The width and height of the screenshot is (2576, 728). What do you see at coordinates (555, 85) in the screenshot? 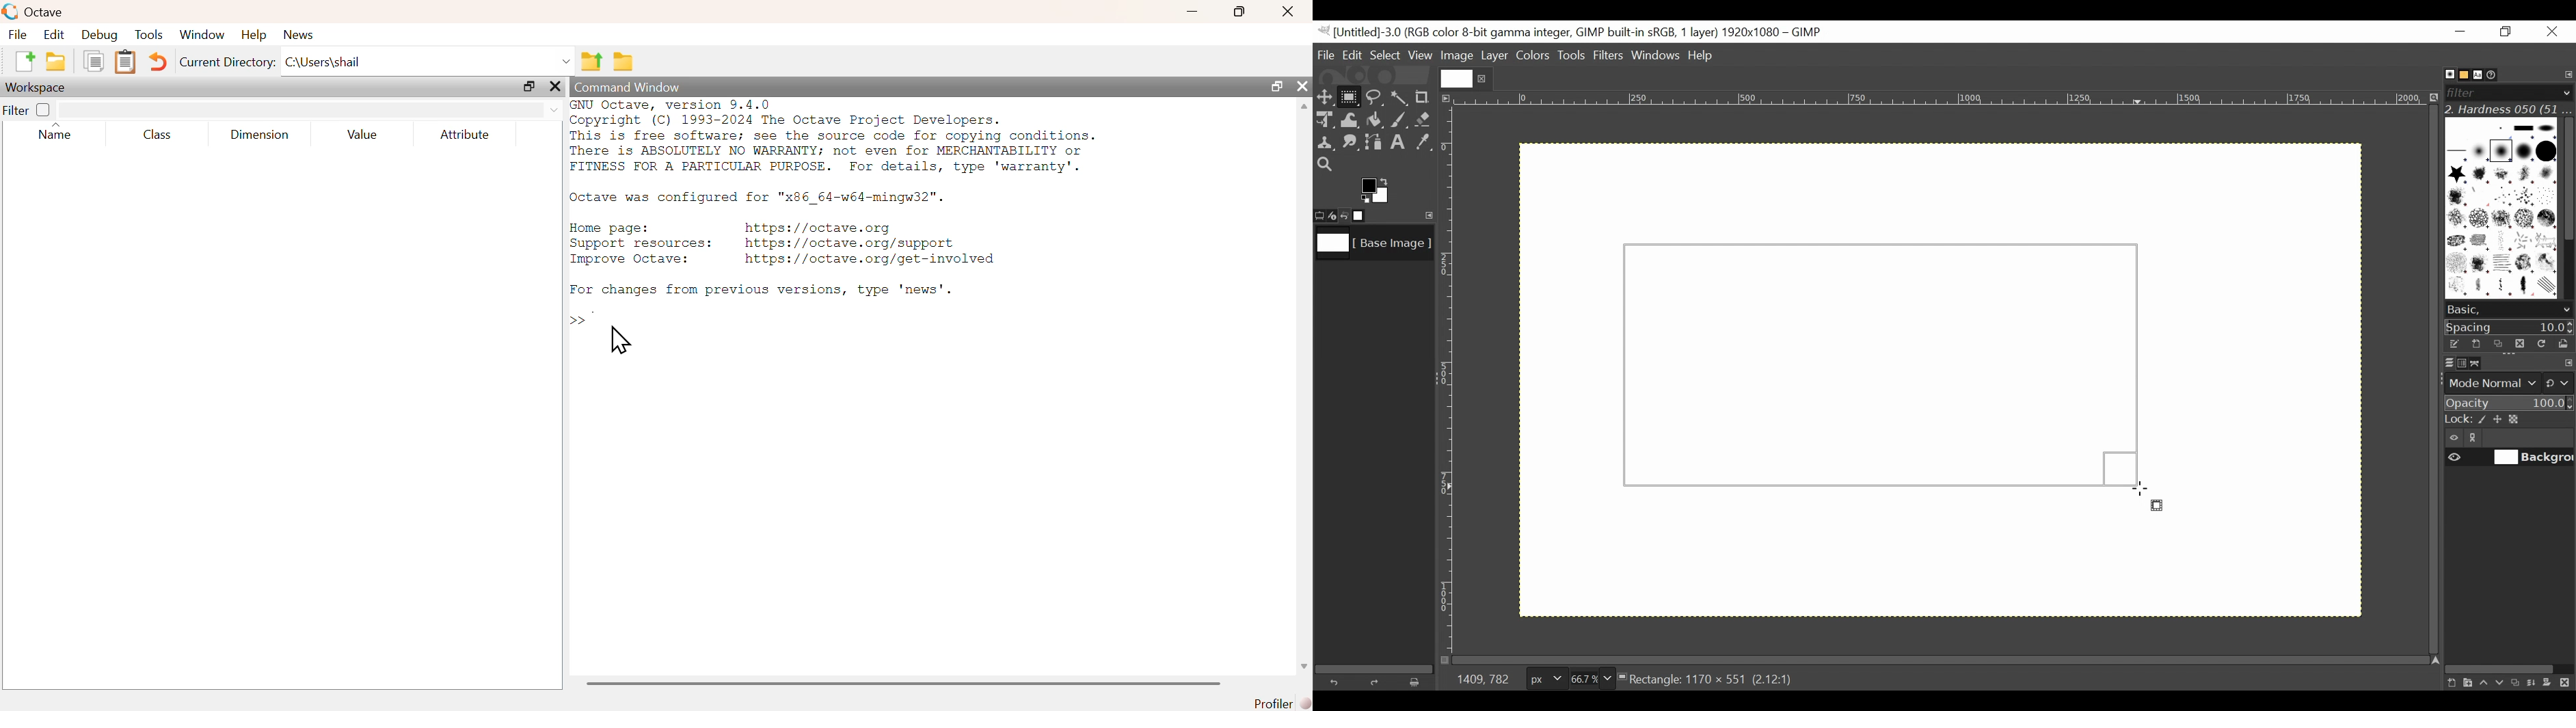
I see `close` at bounding box center [555, 85].